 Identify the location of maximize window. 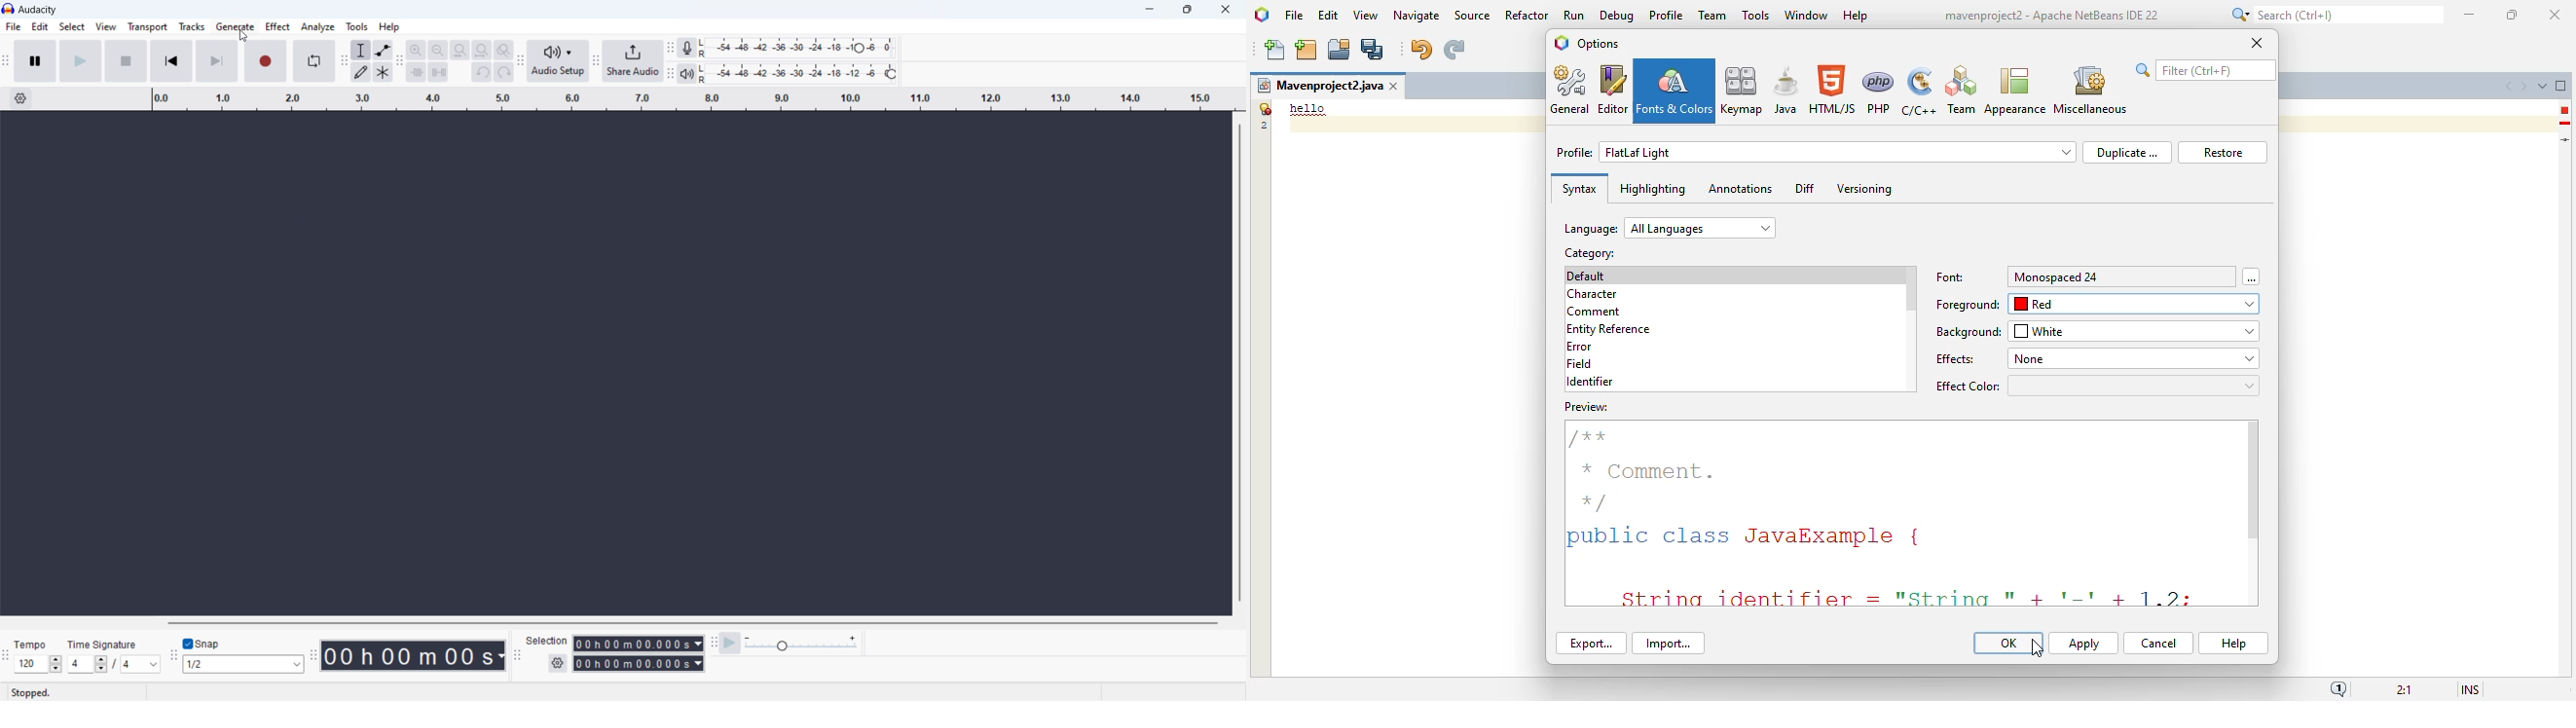
(2561, 85).